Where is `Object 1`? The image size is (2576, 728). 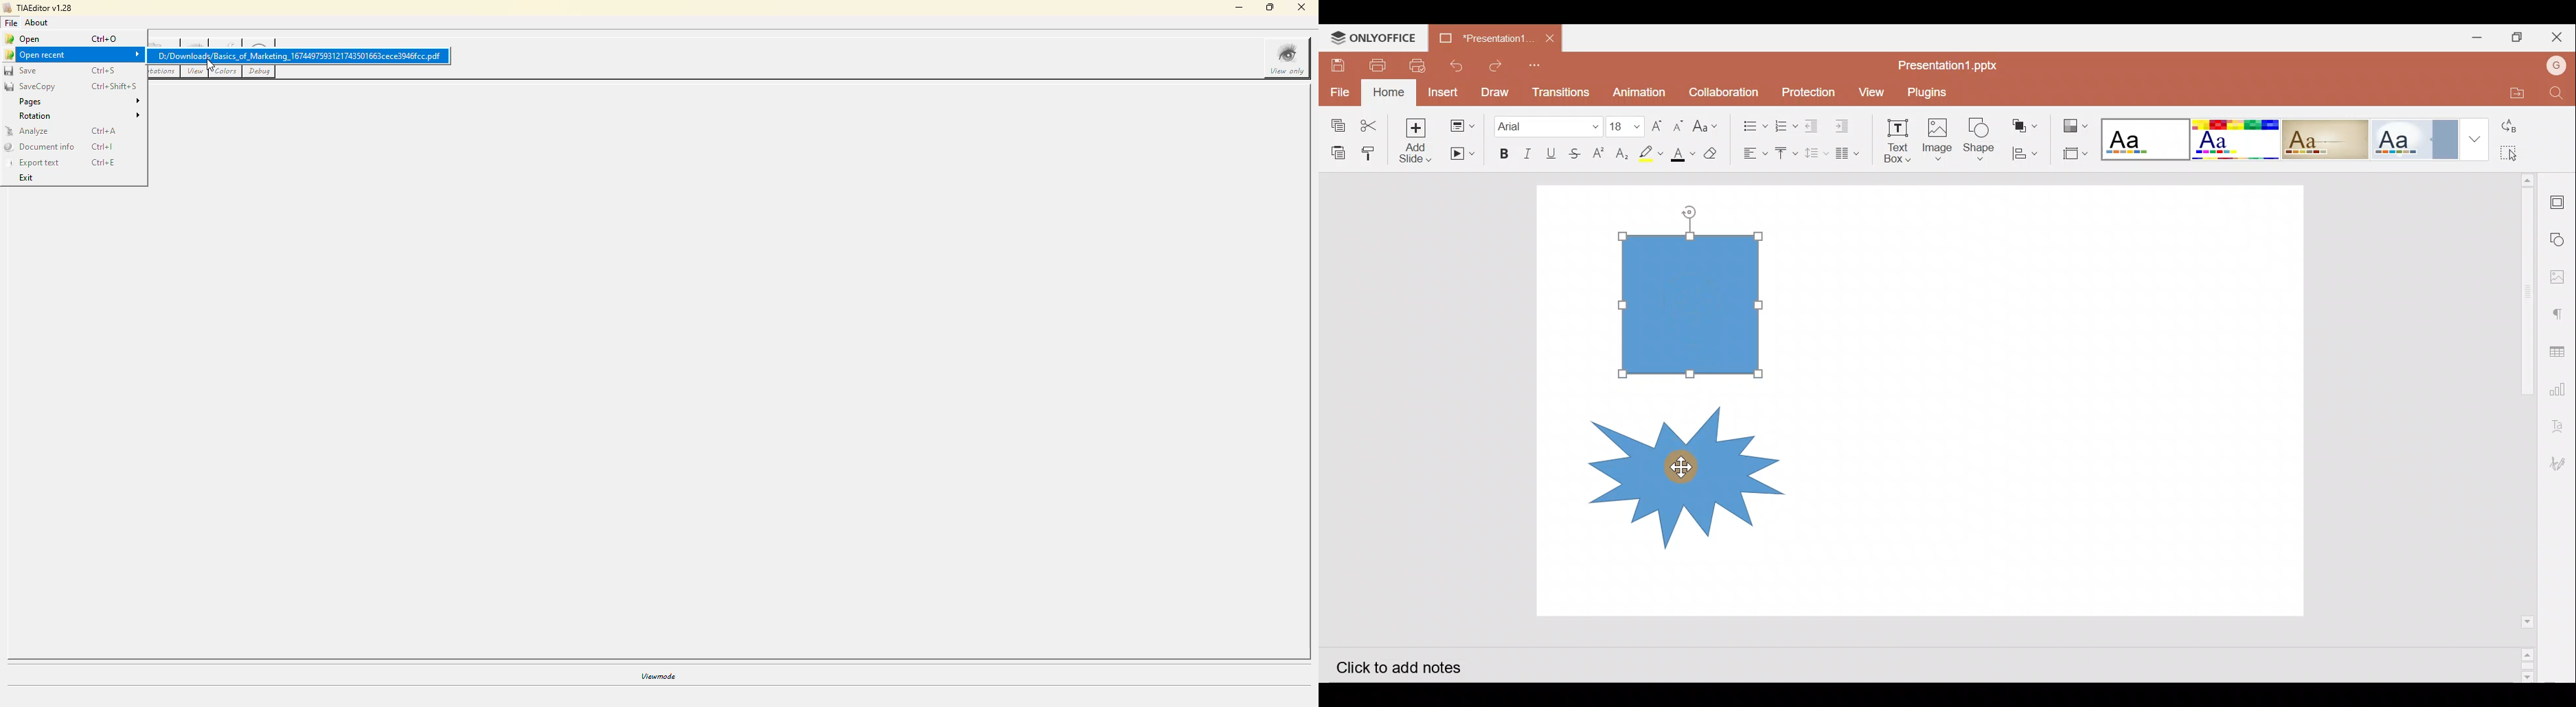 Object 1 is located at coordinates (1696, 303).